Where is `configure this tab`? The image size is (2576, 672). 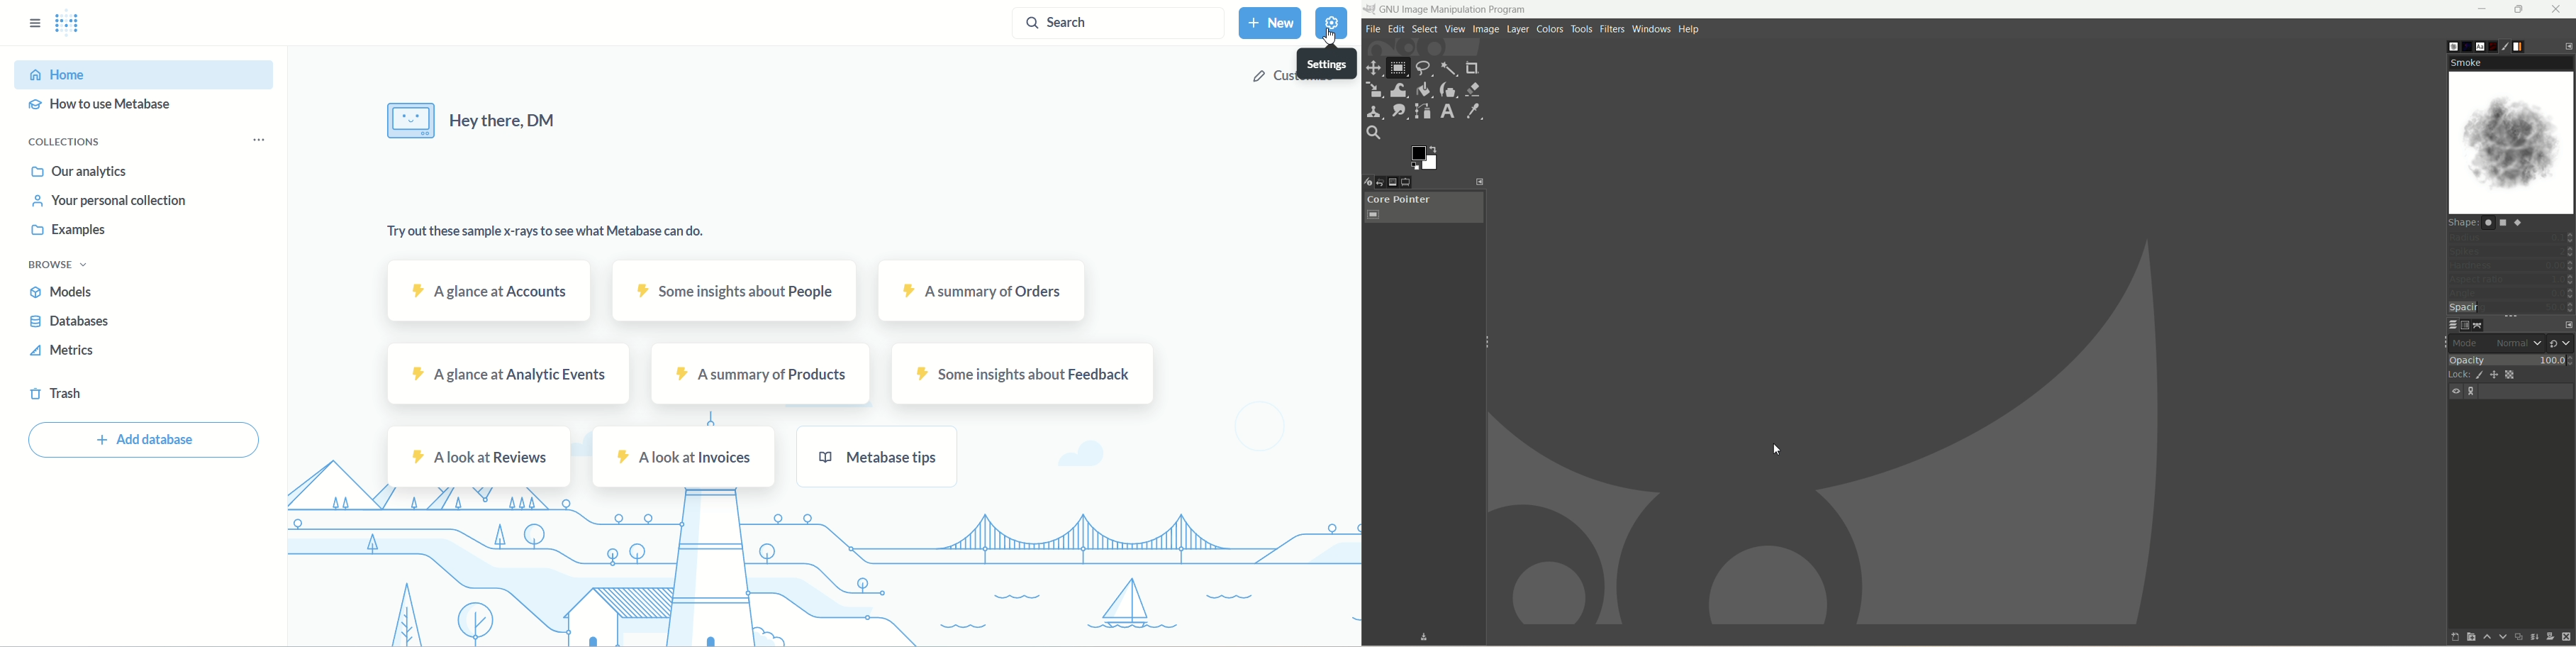 configure this tab is located at coordinates (2569, 45).